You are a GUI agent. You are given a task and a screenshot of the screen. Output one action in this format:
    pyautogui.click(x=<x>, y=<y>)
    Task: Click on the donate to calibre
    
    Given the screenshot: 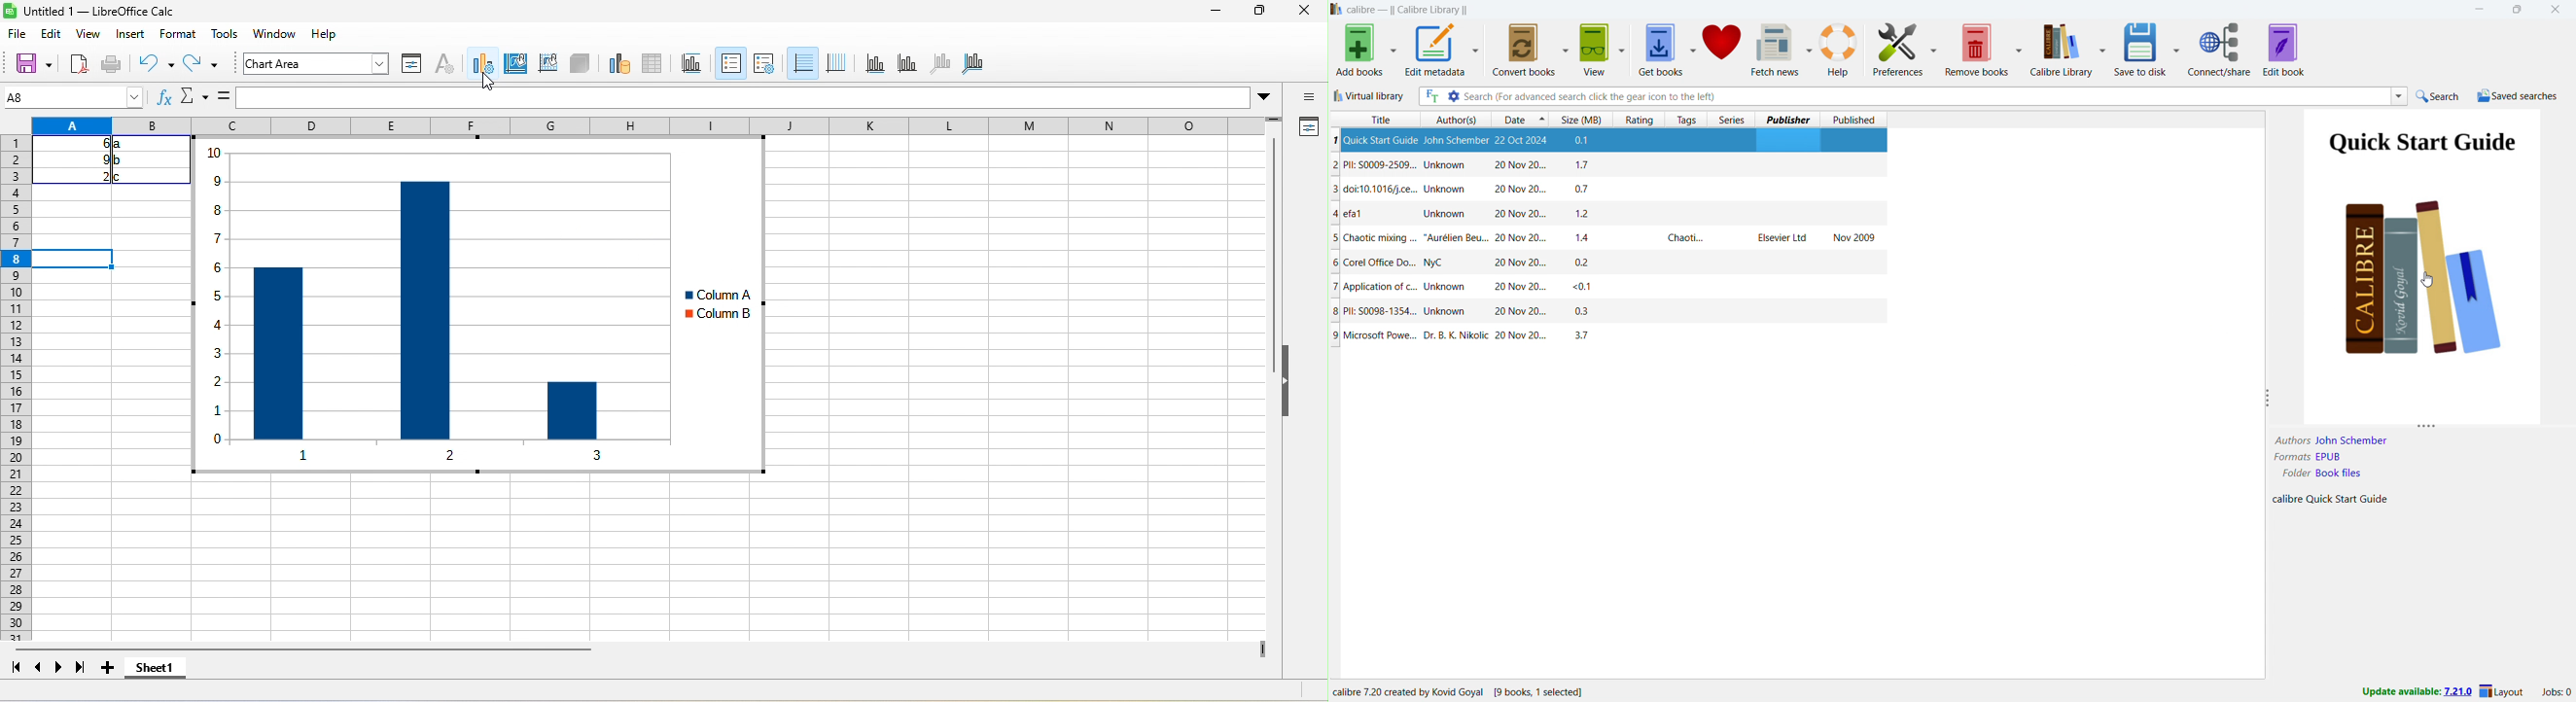 What is the action you would take?
    pyautogui.click(x=1724, y=49)
    